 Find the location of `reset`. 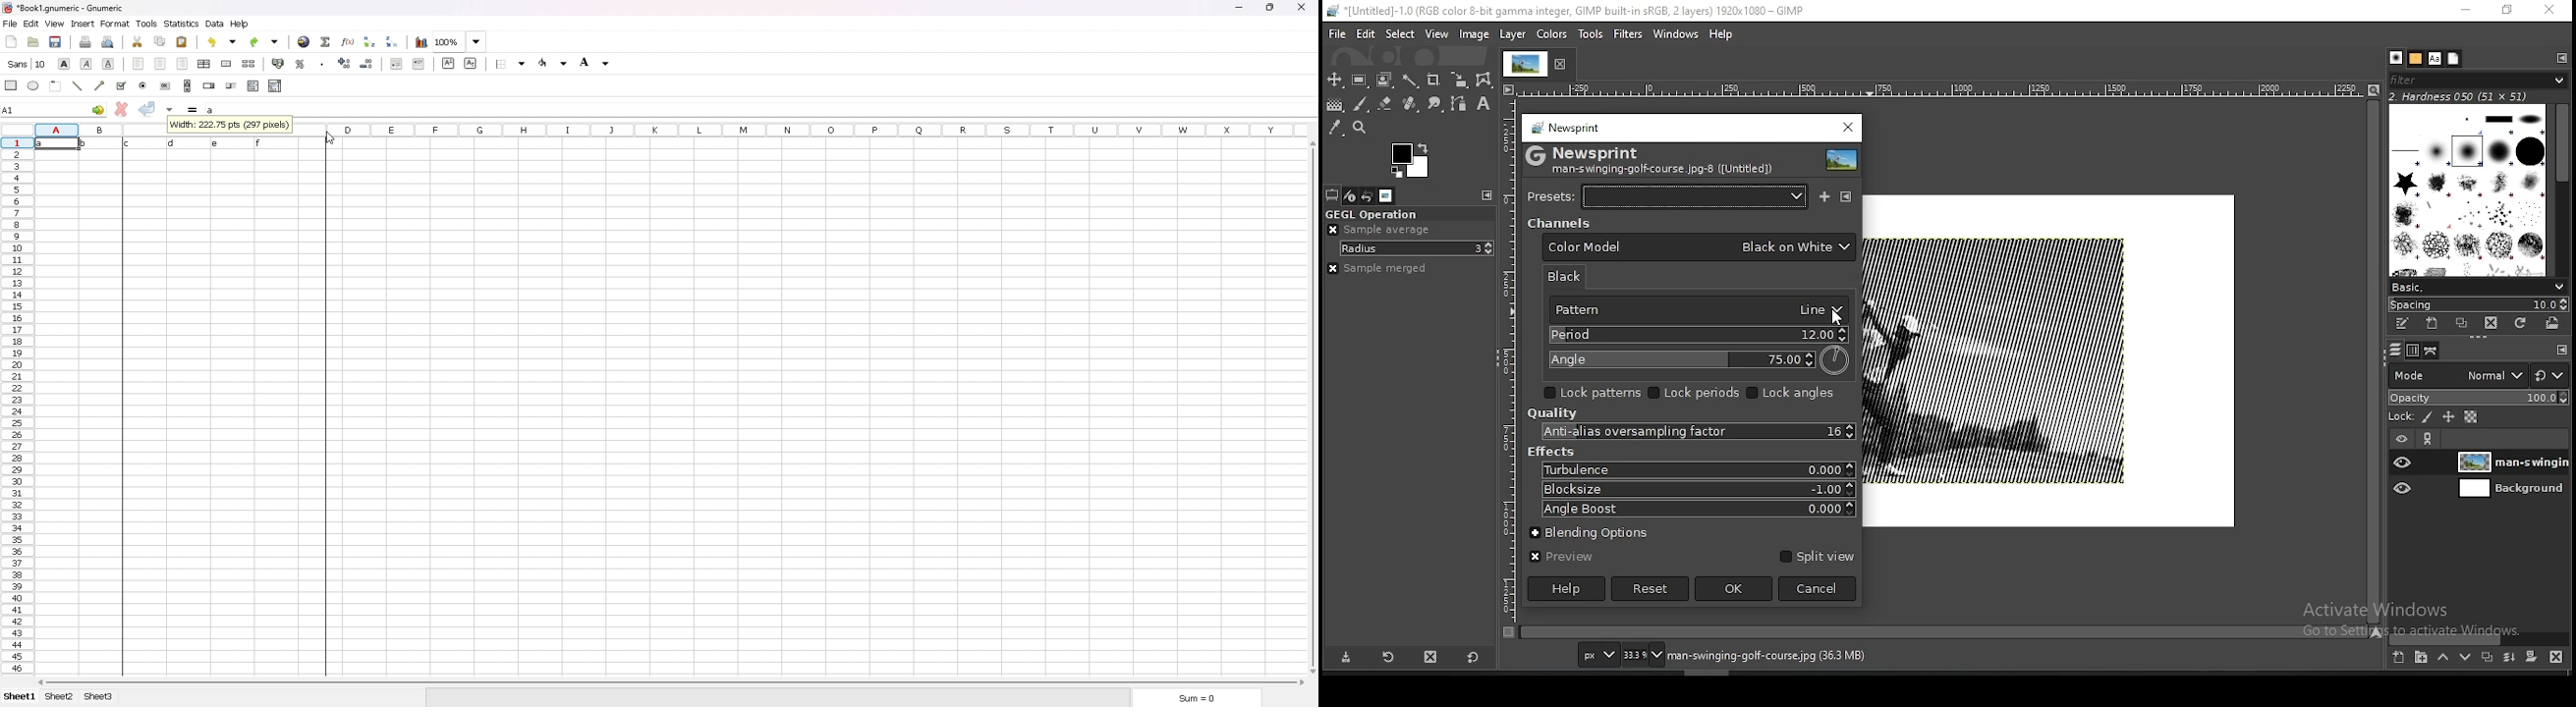

reset is located at coordinates (1474, 656).